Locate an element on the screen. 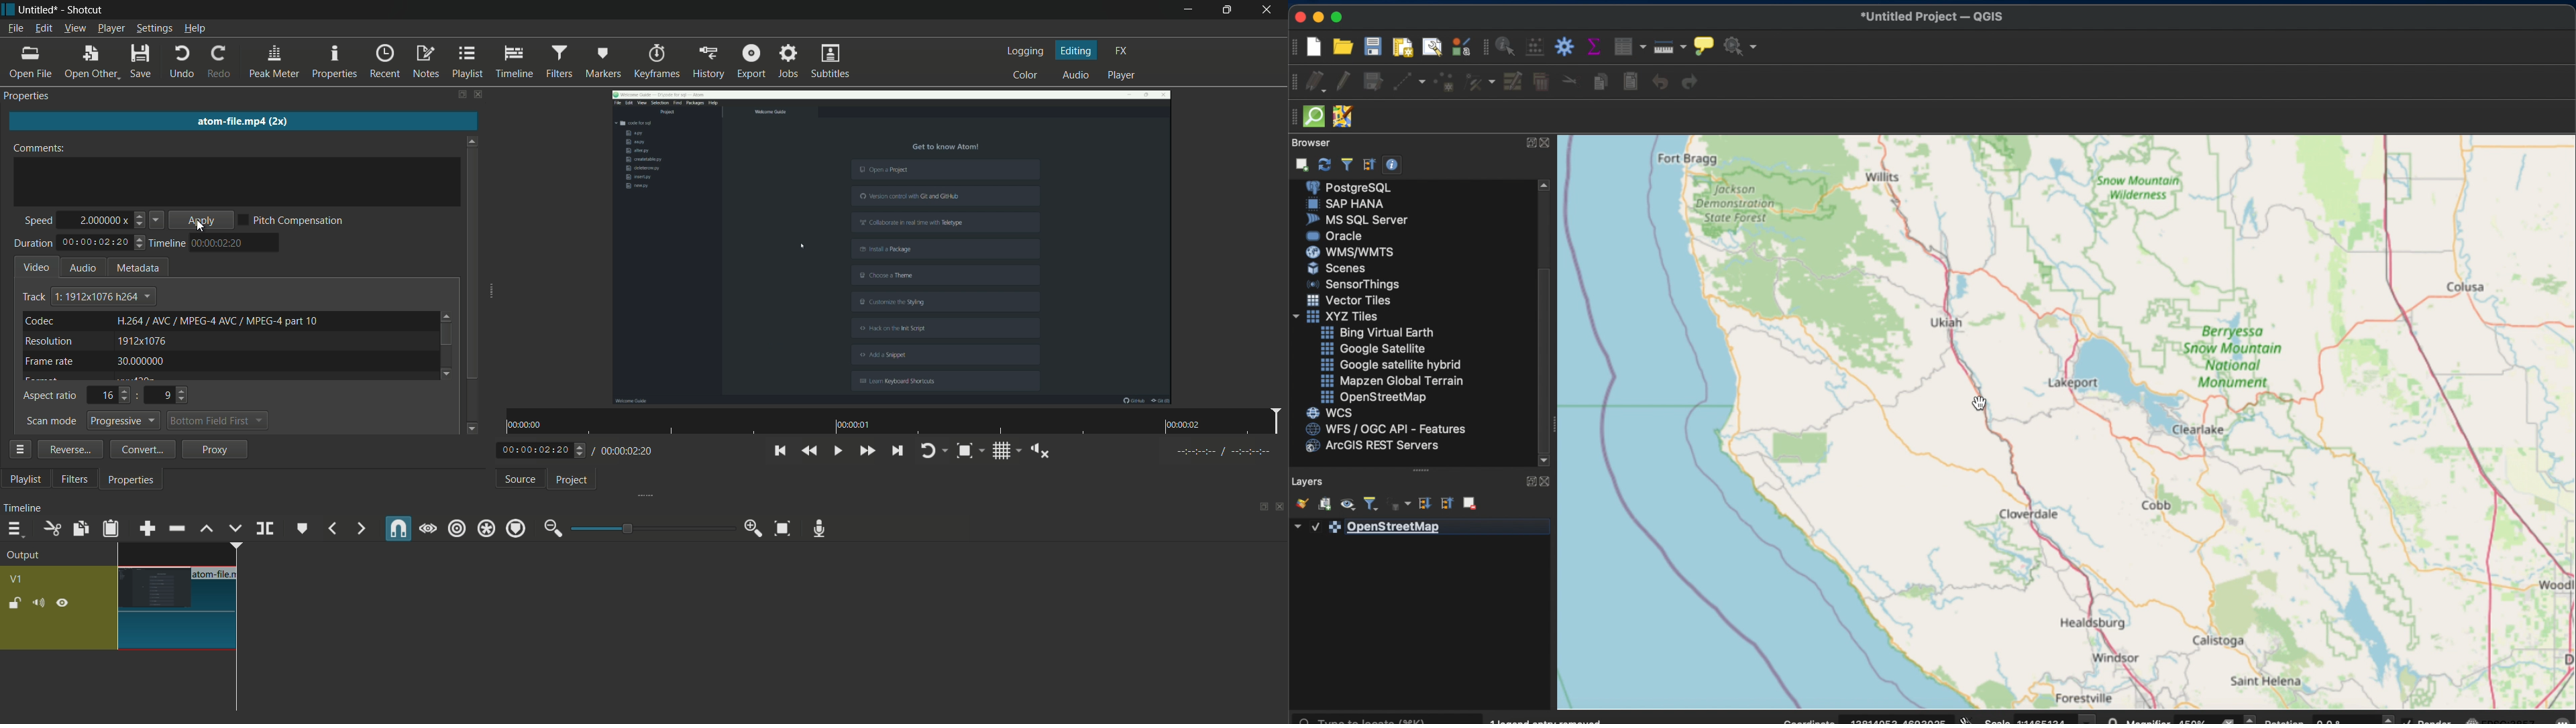  change layout is located at coordinates (1259, 509).